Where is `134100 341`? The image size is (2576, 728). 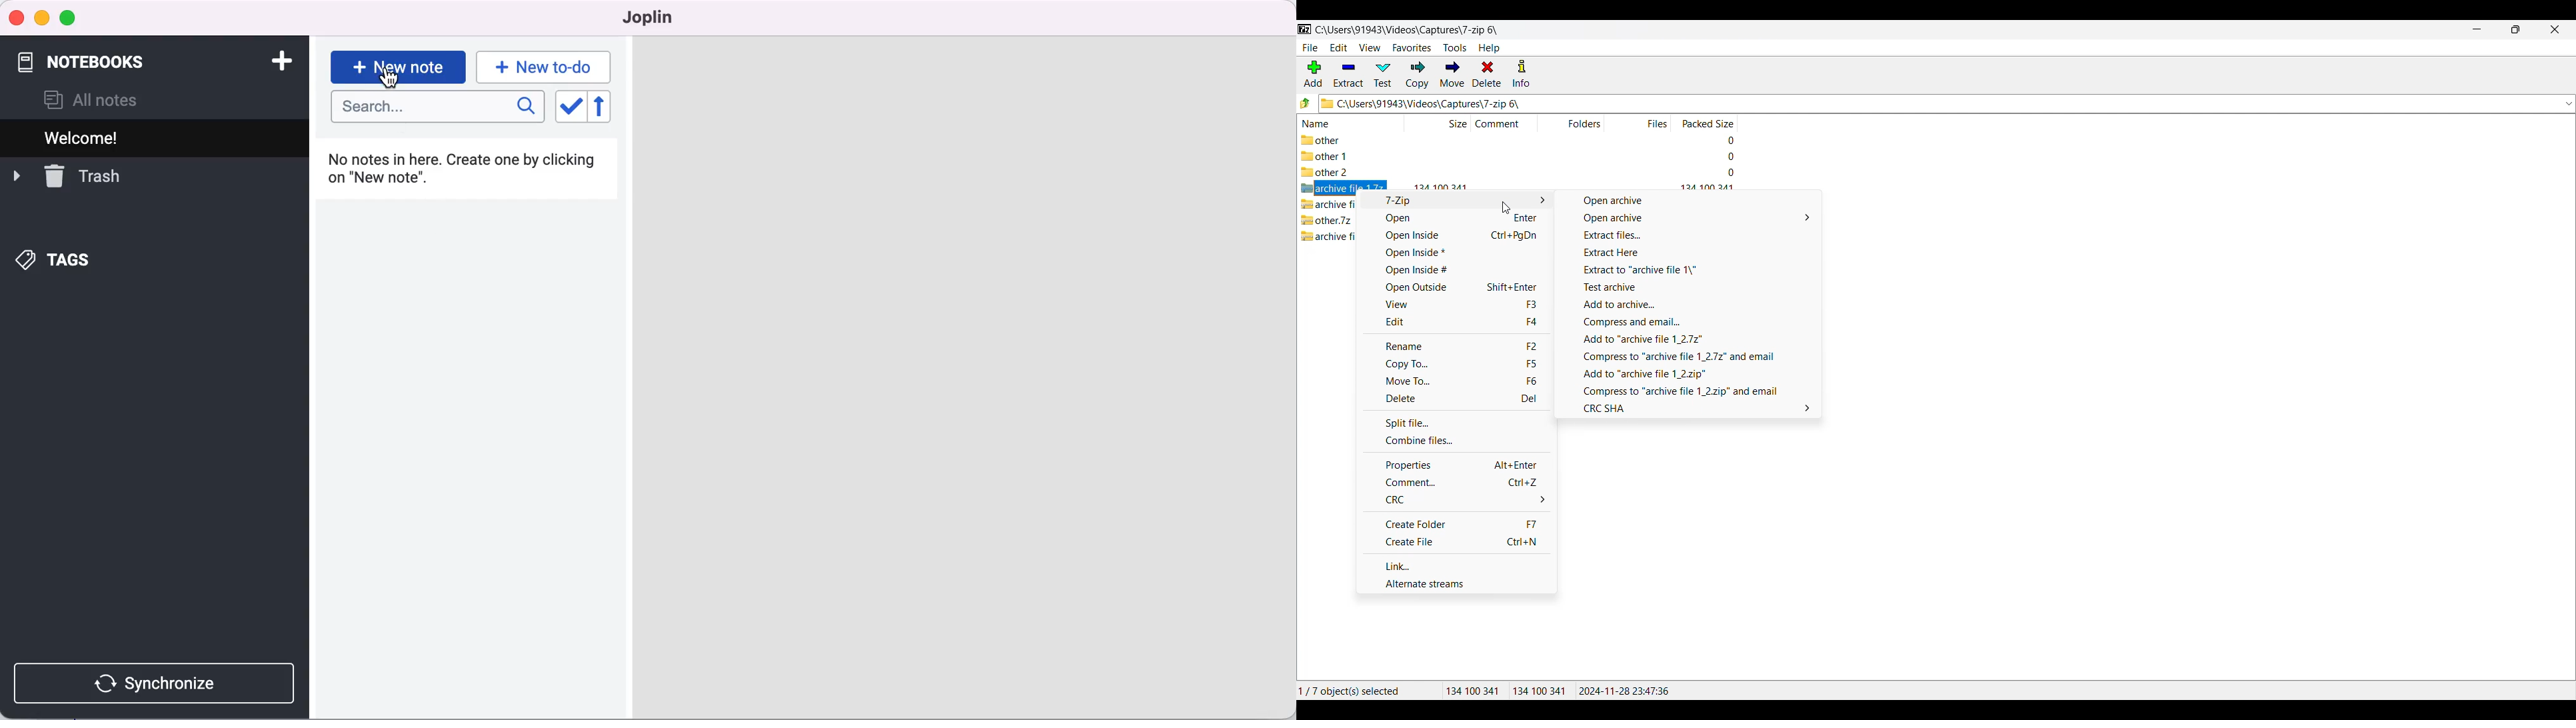
134100 341 is located at coordinates (1472, 691).